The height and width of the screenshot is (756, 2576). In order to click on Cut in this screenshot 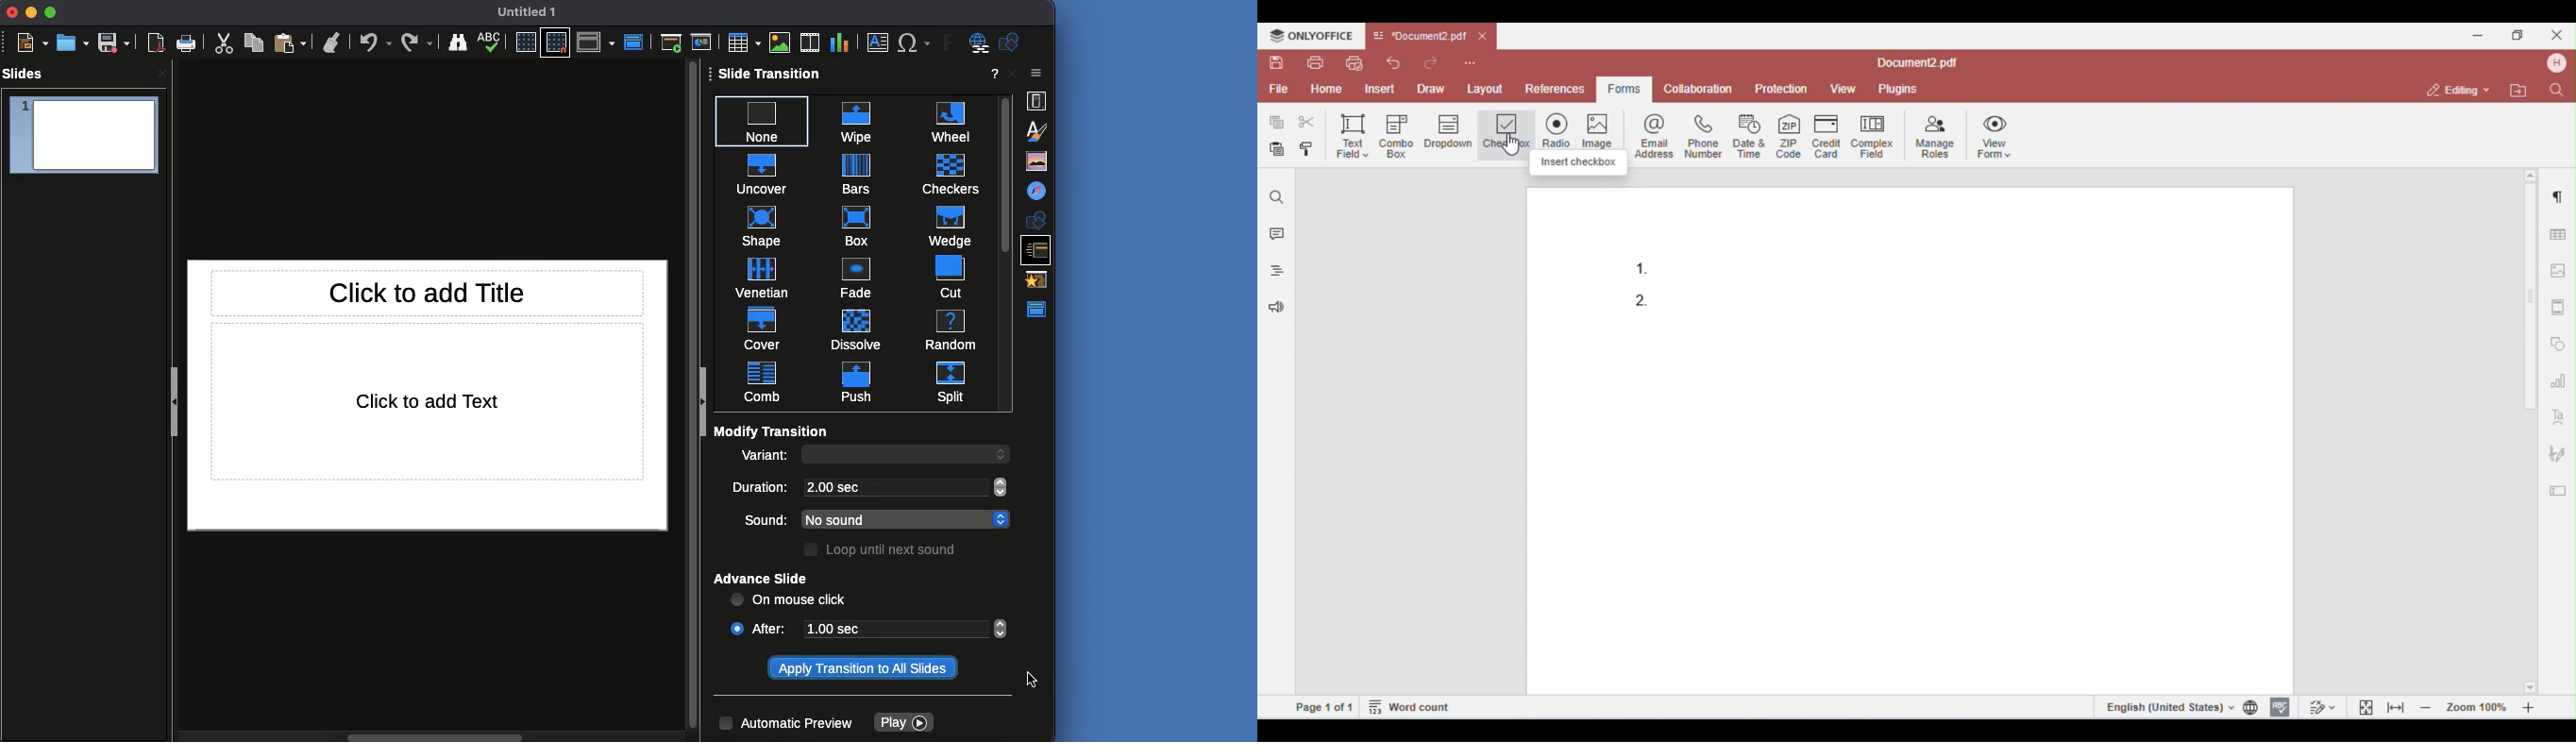, I will do `click(222, 43)`.